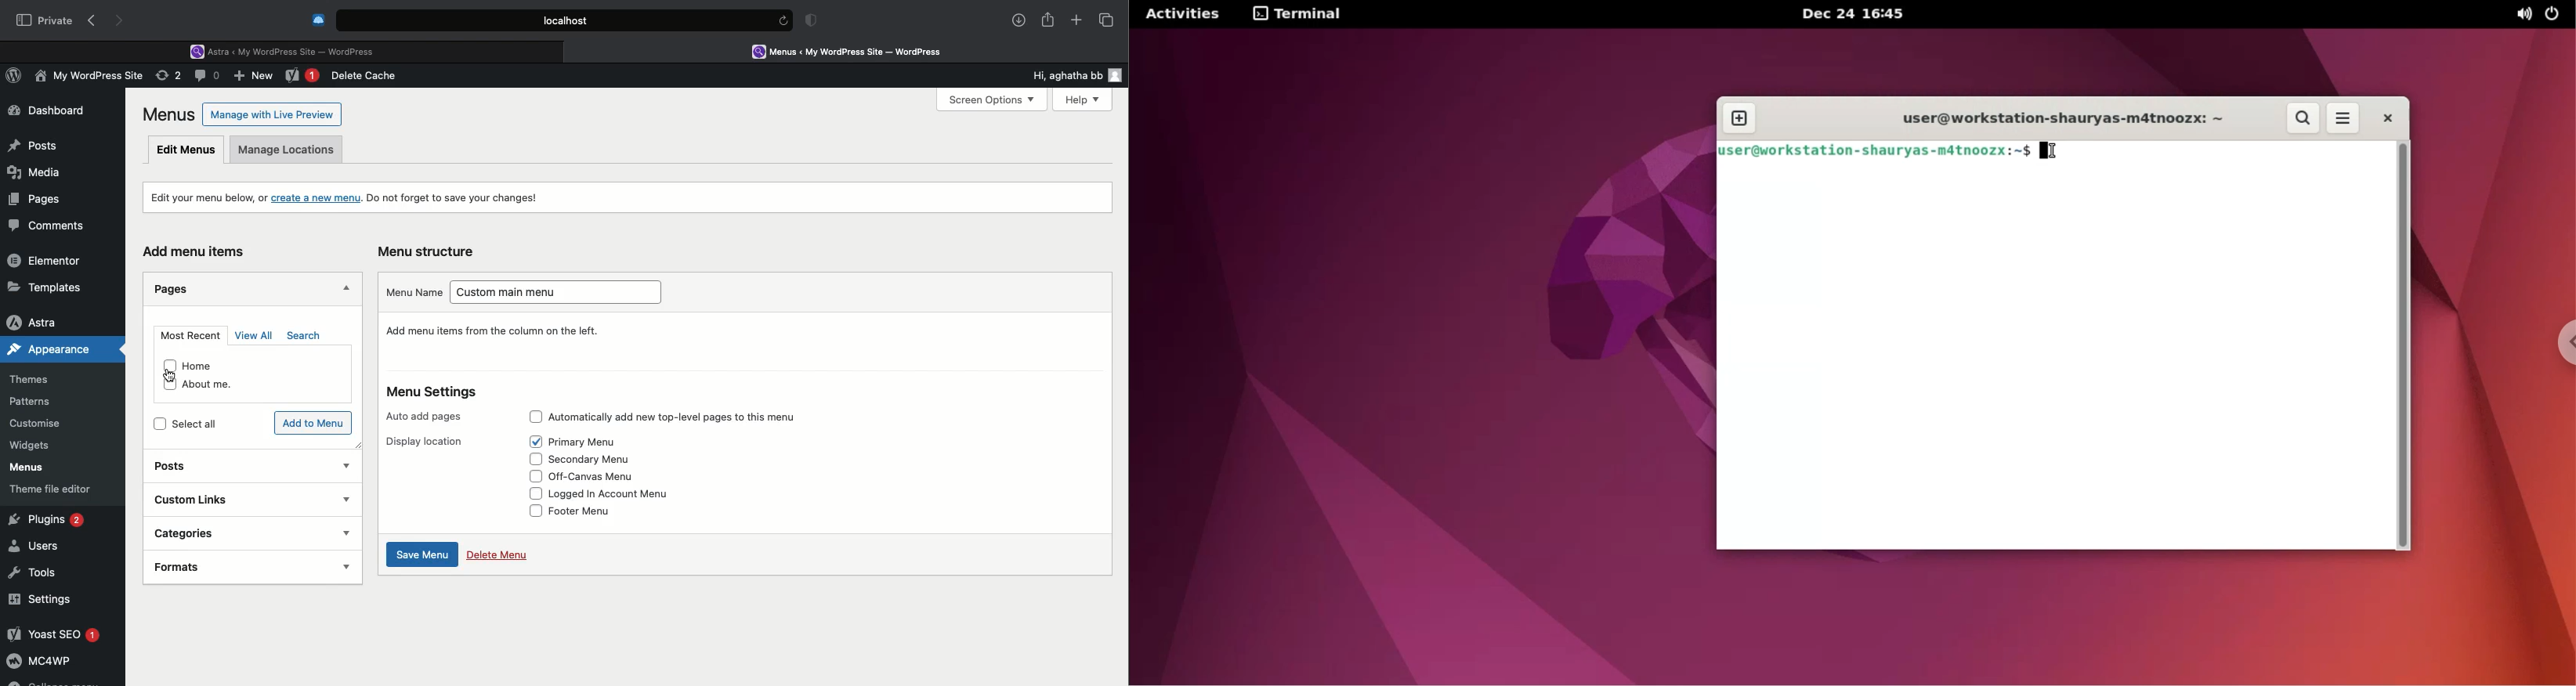 The height and width of the screenshot is (700, 2576). Describe the element at coordinates (531, 460) in the screenshot. I see `Check box` at that location.